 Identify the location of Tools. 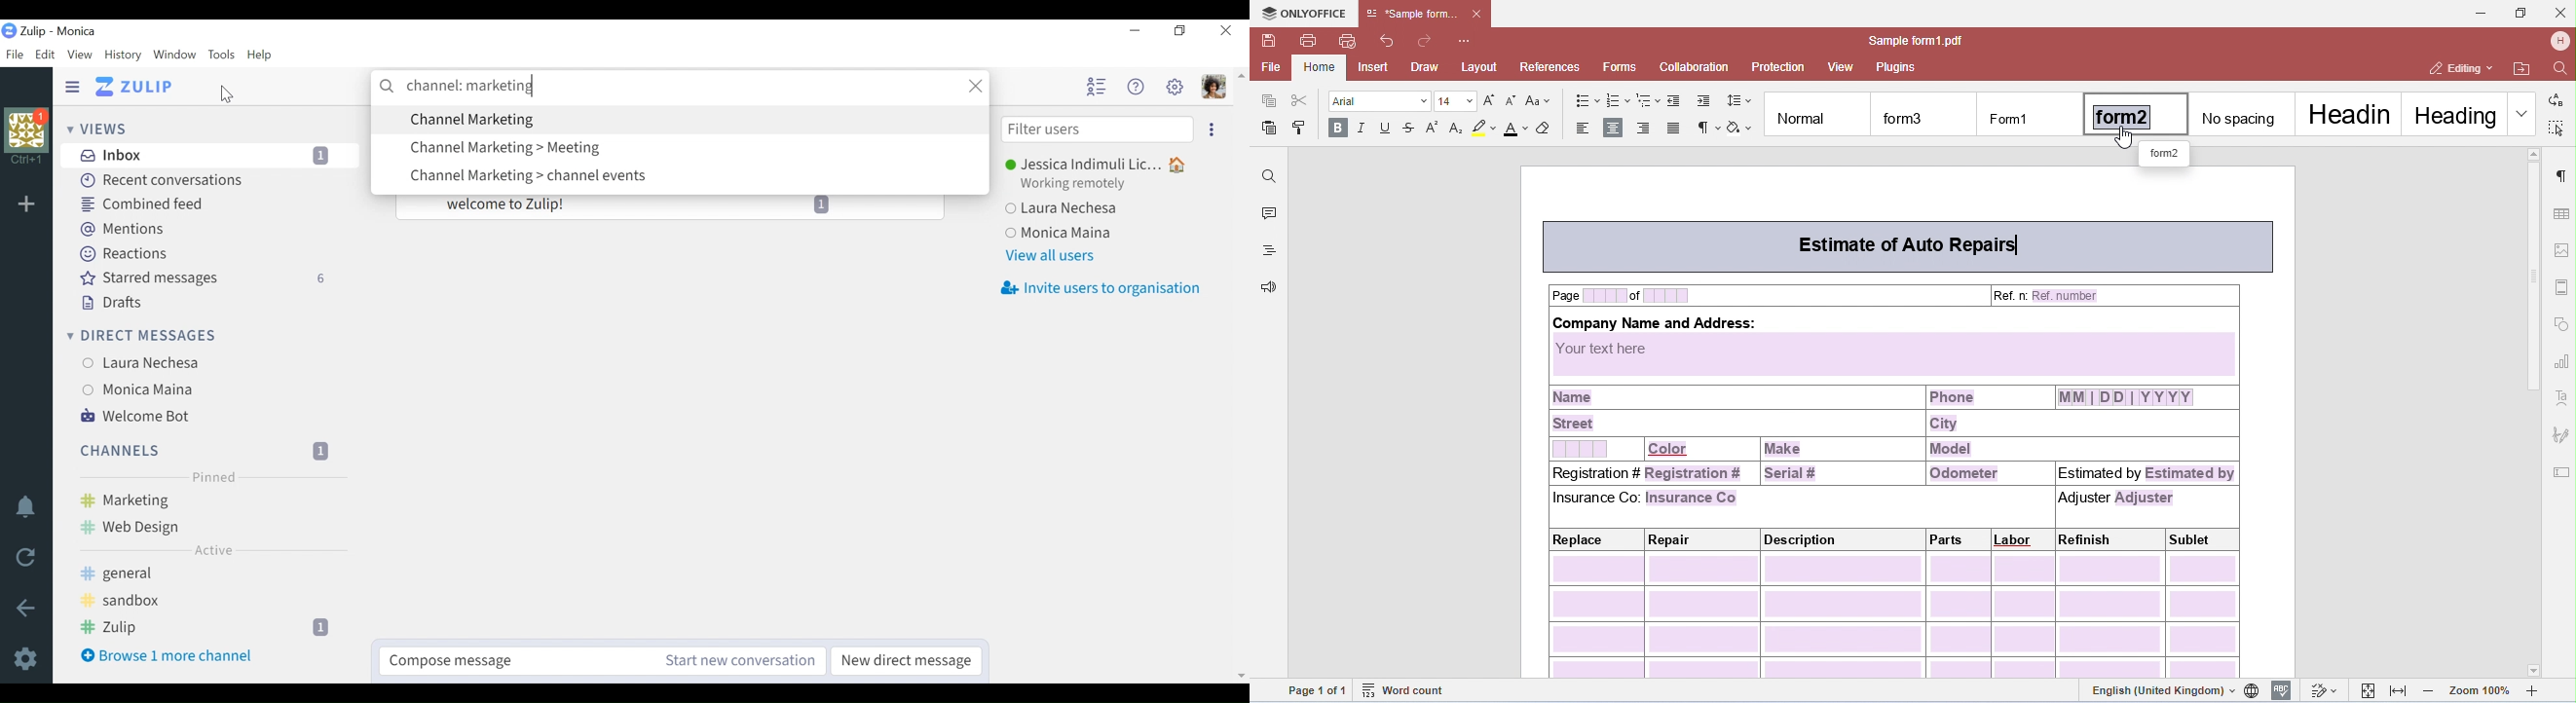
(223, 54).